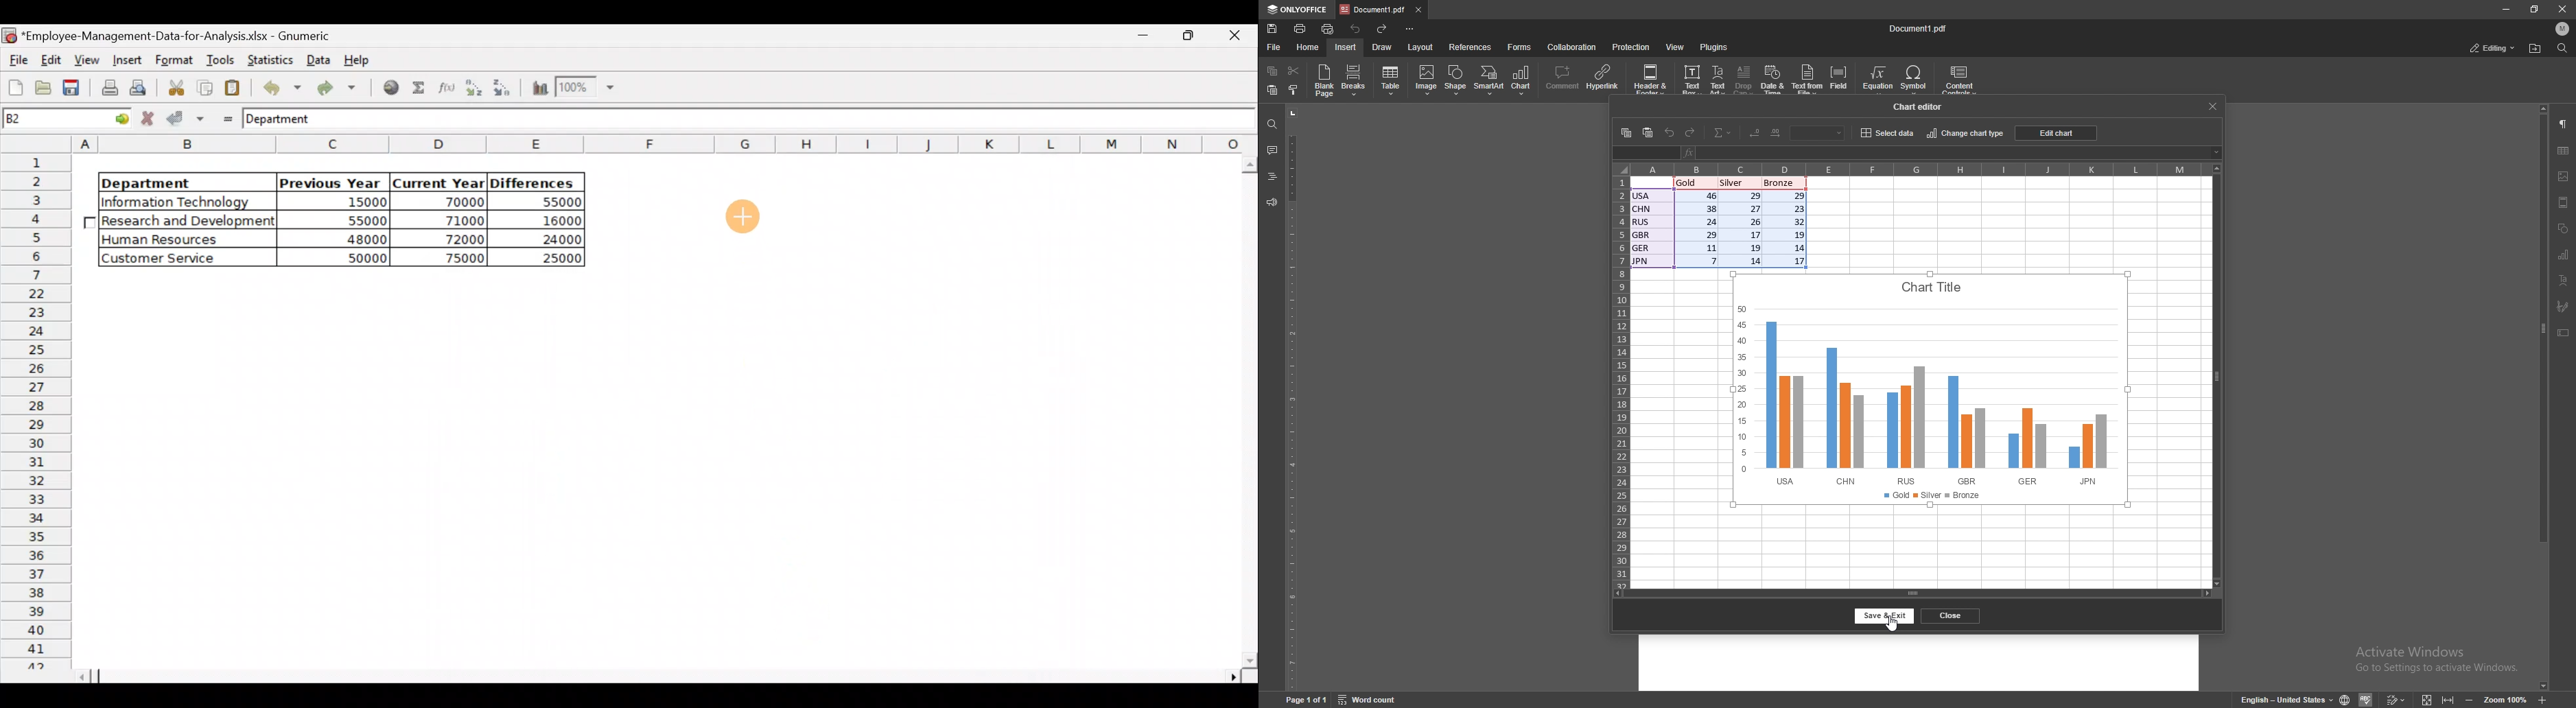 The height and width of the screenshot is (728, 2576). What do you see at coordinates (2564, 176) in the screenshot?
I see `image` at bounding box center [2564, 176].